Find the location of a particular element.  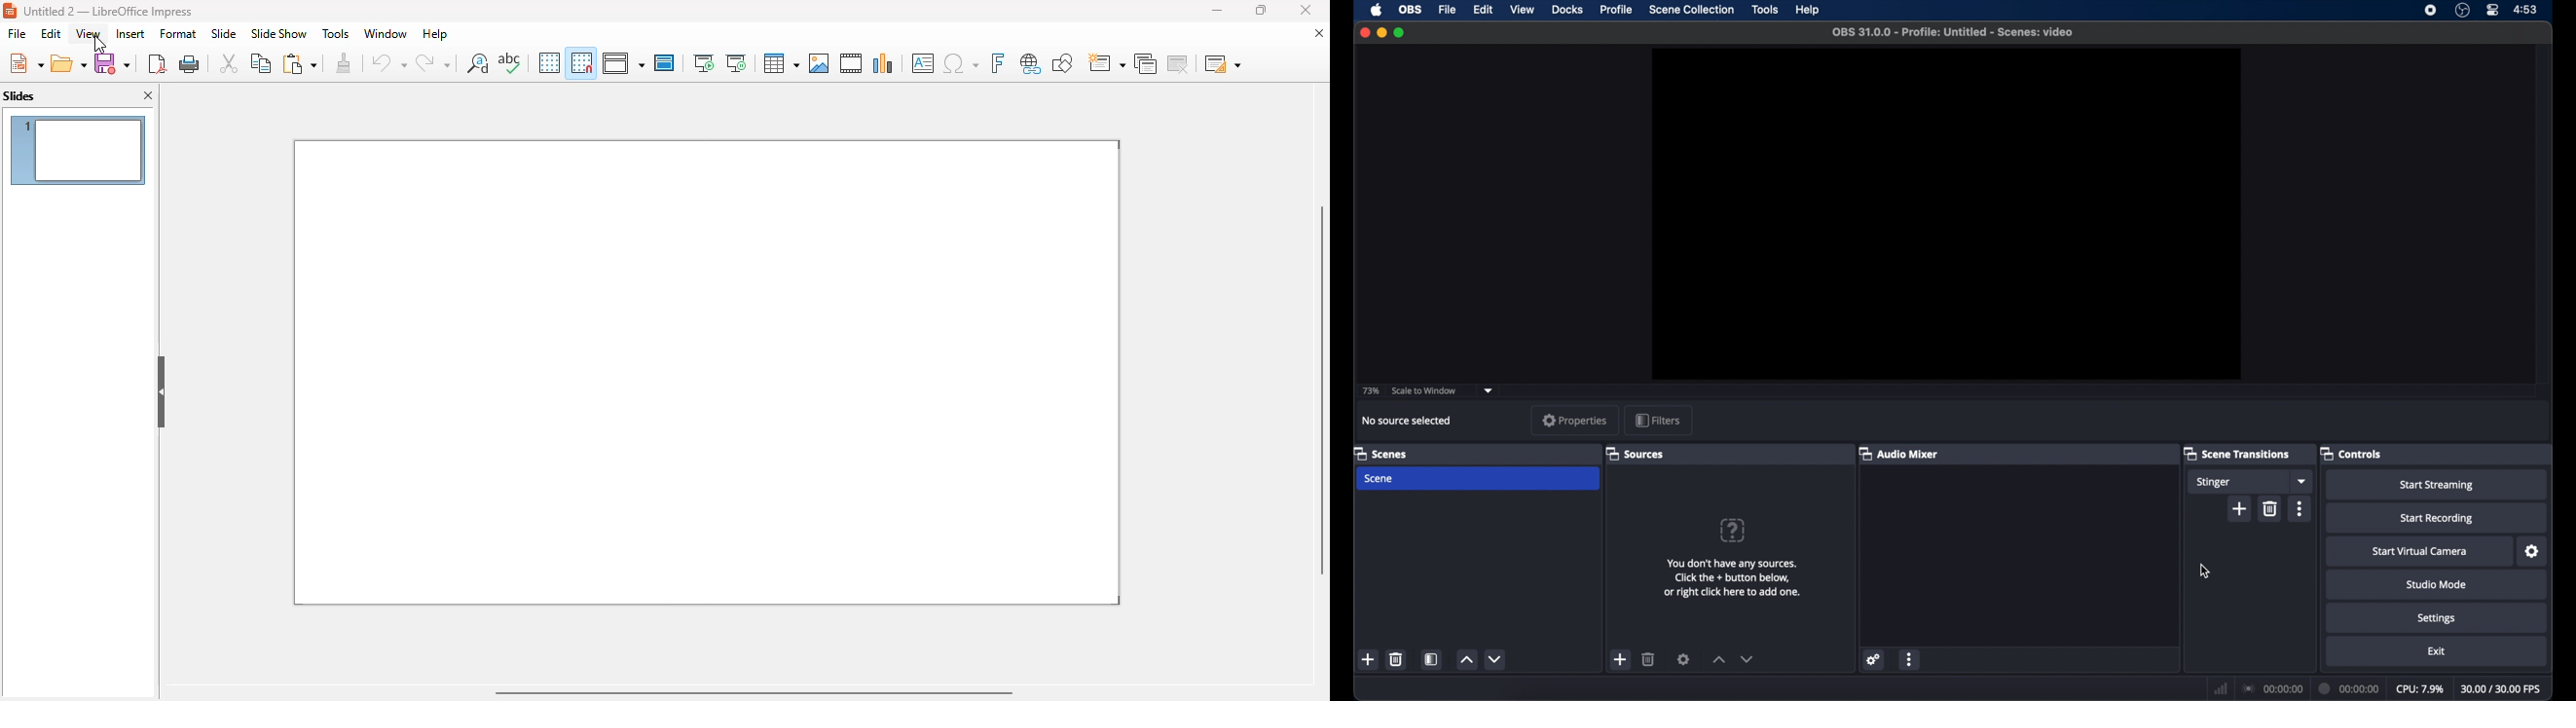

insert special characters is located at coordinates (960, 63).